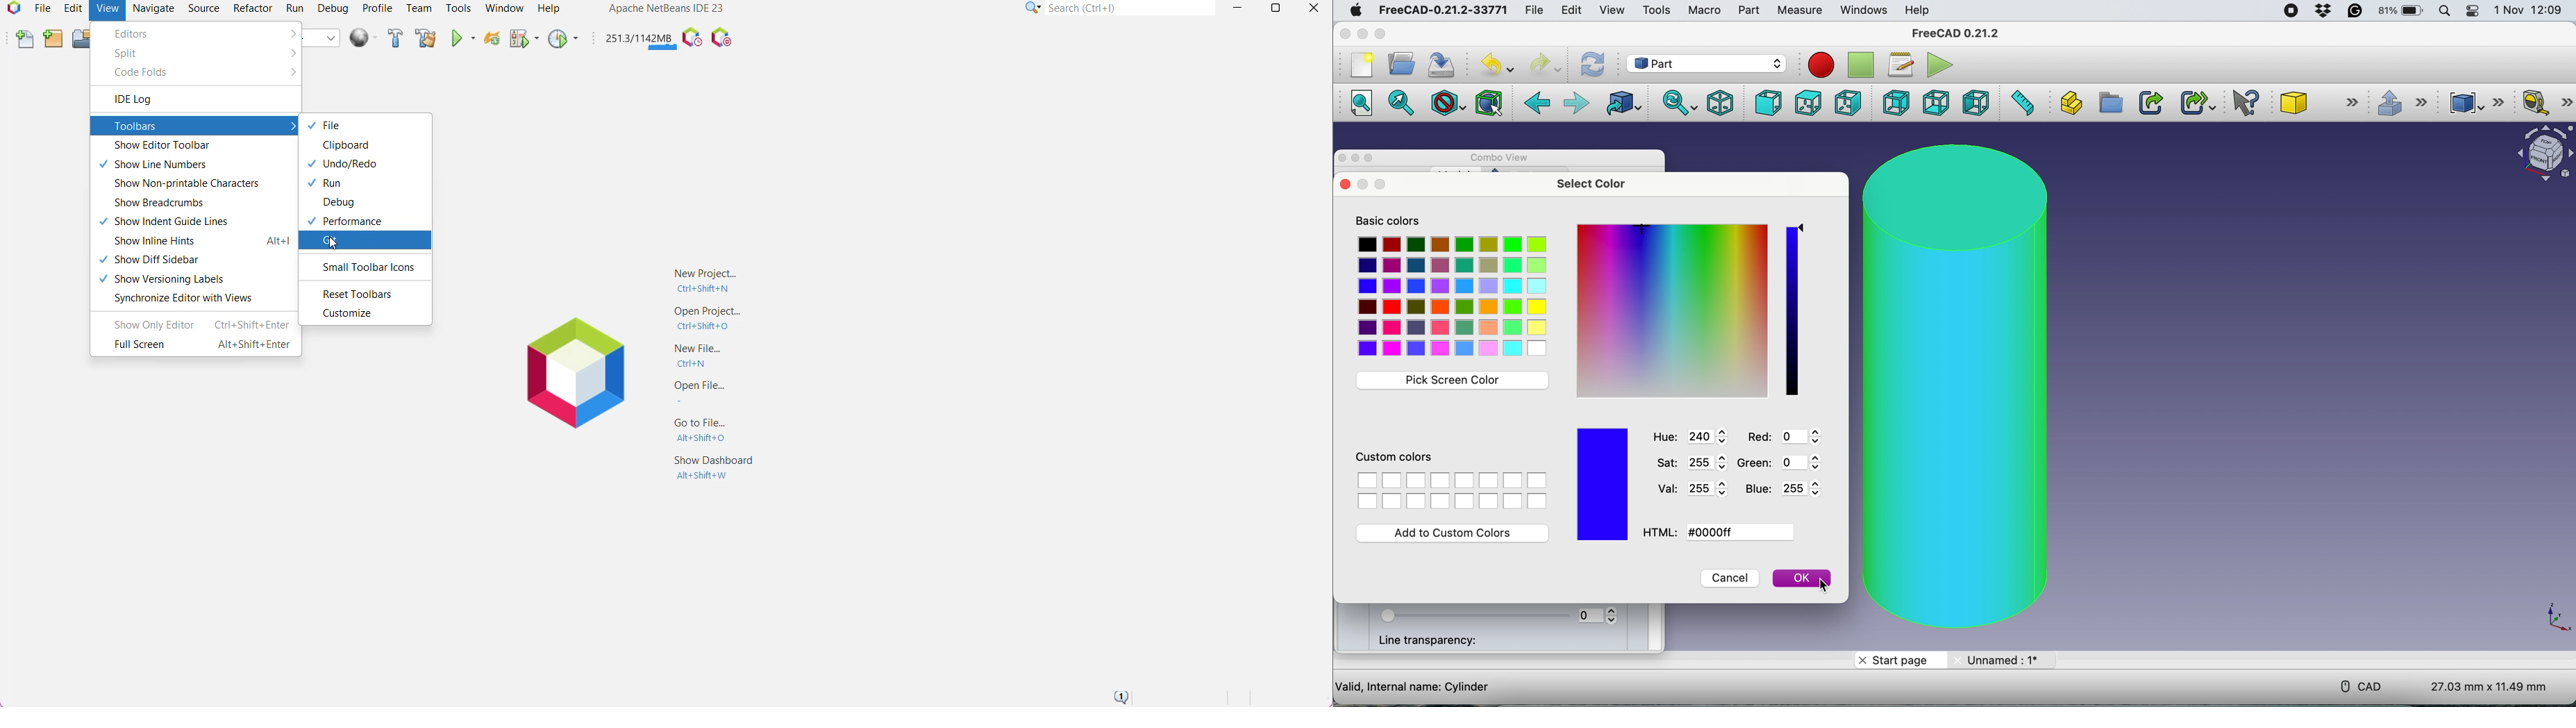 This screenshot has width=2576, height=728. What do you see at coordinates (1343, 185) in the screenshot?
I see `close` at bounding box center [1343, 185].